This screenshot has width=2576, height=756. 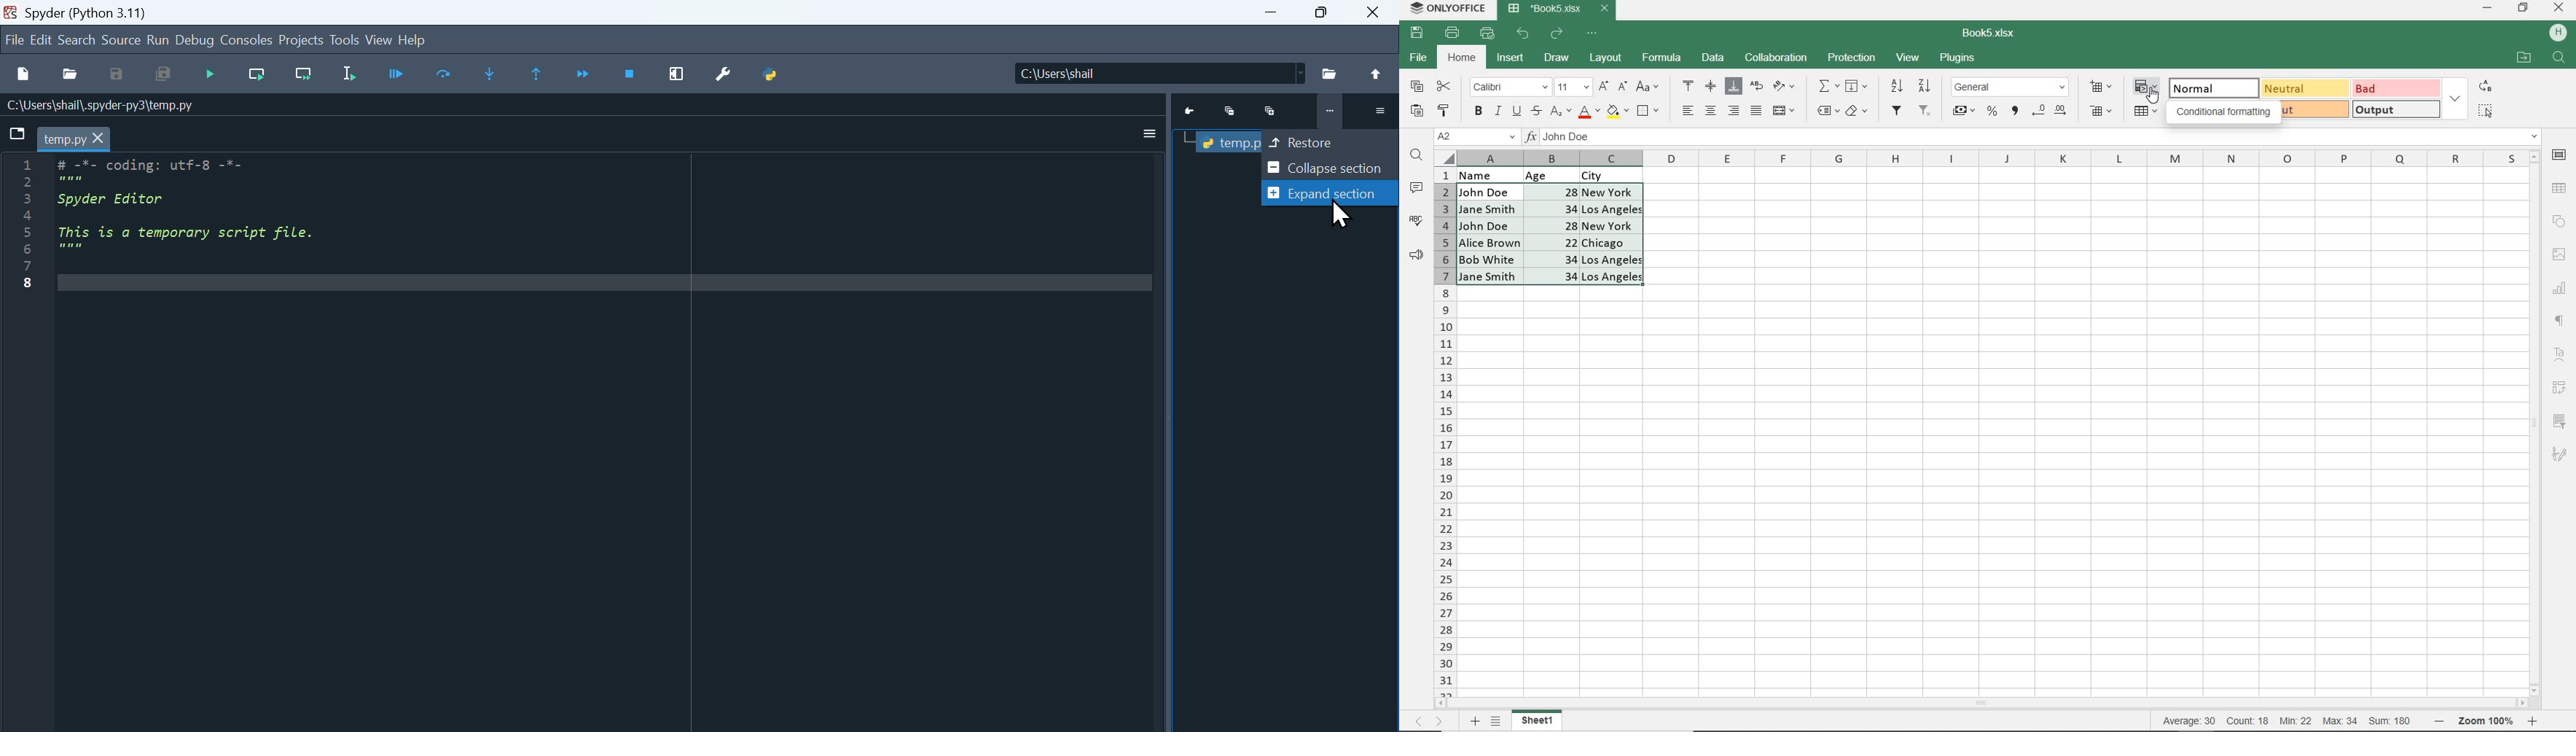 I want to click on SELECT ALL, so click(x=2485, y=110).